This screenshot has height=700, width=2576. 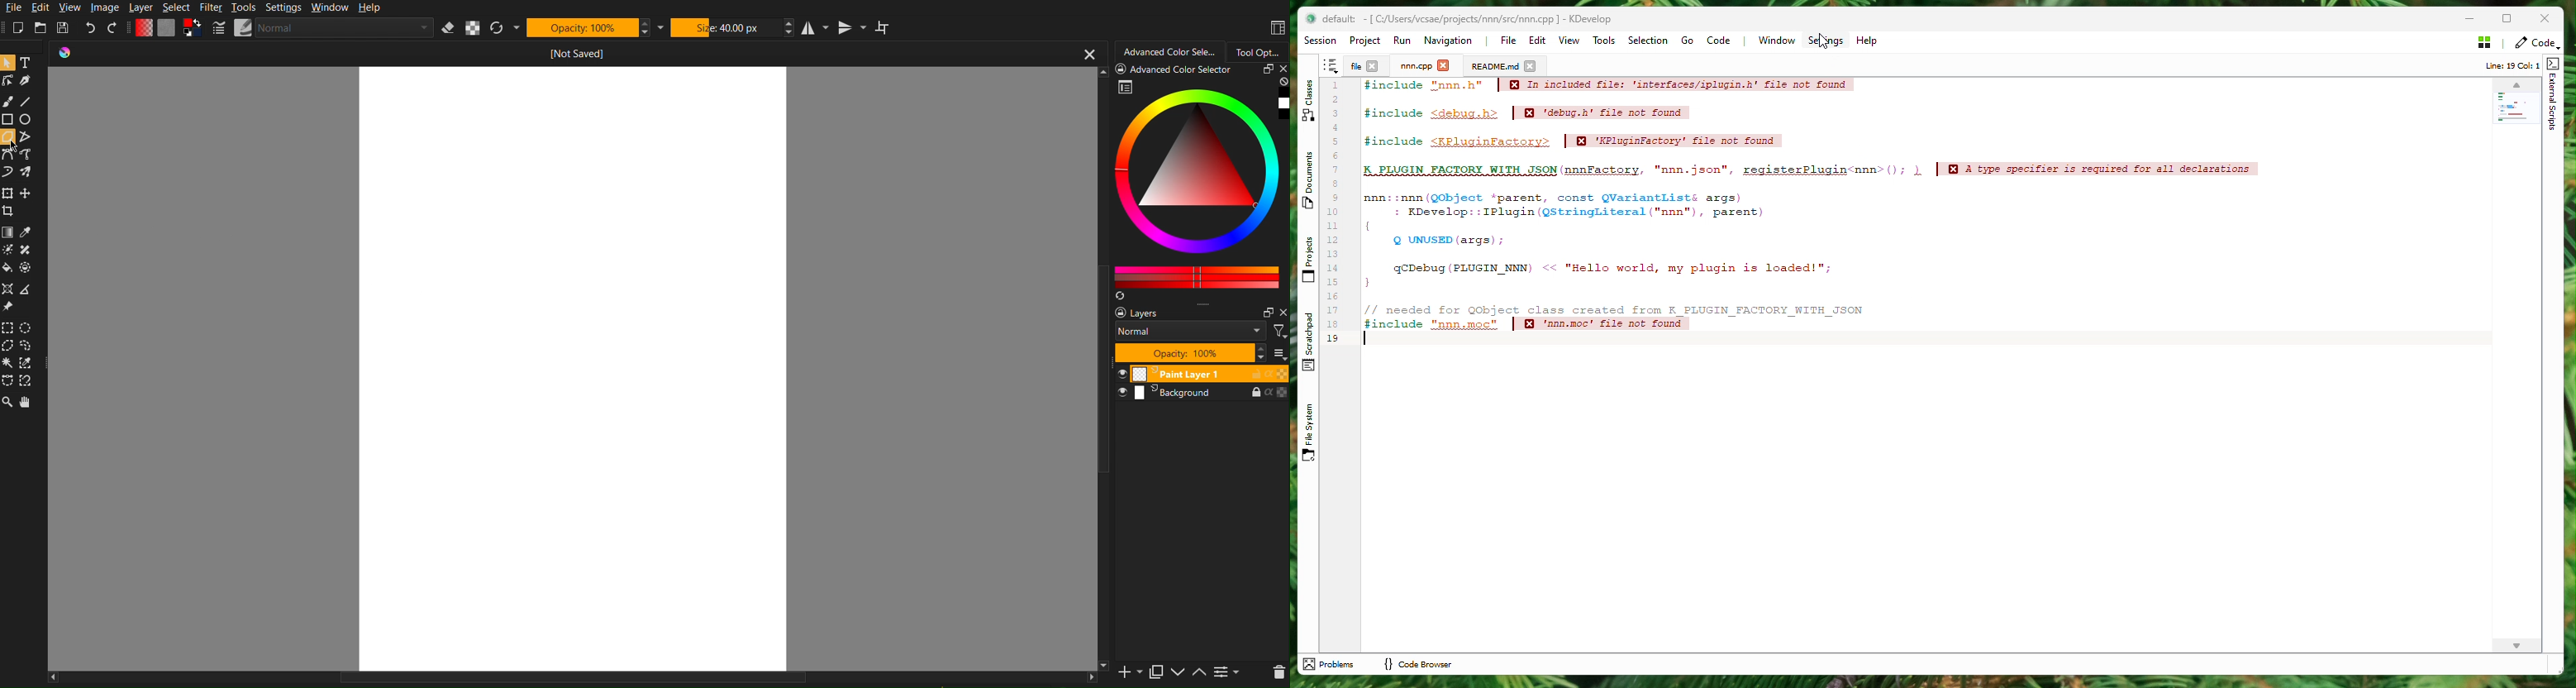 I want to click on Tools, so click(x=1603, y=41).